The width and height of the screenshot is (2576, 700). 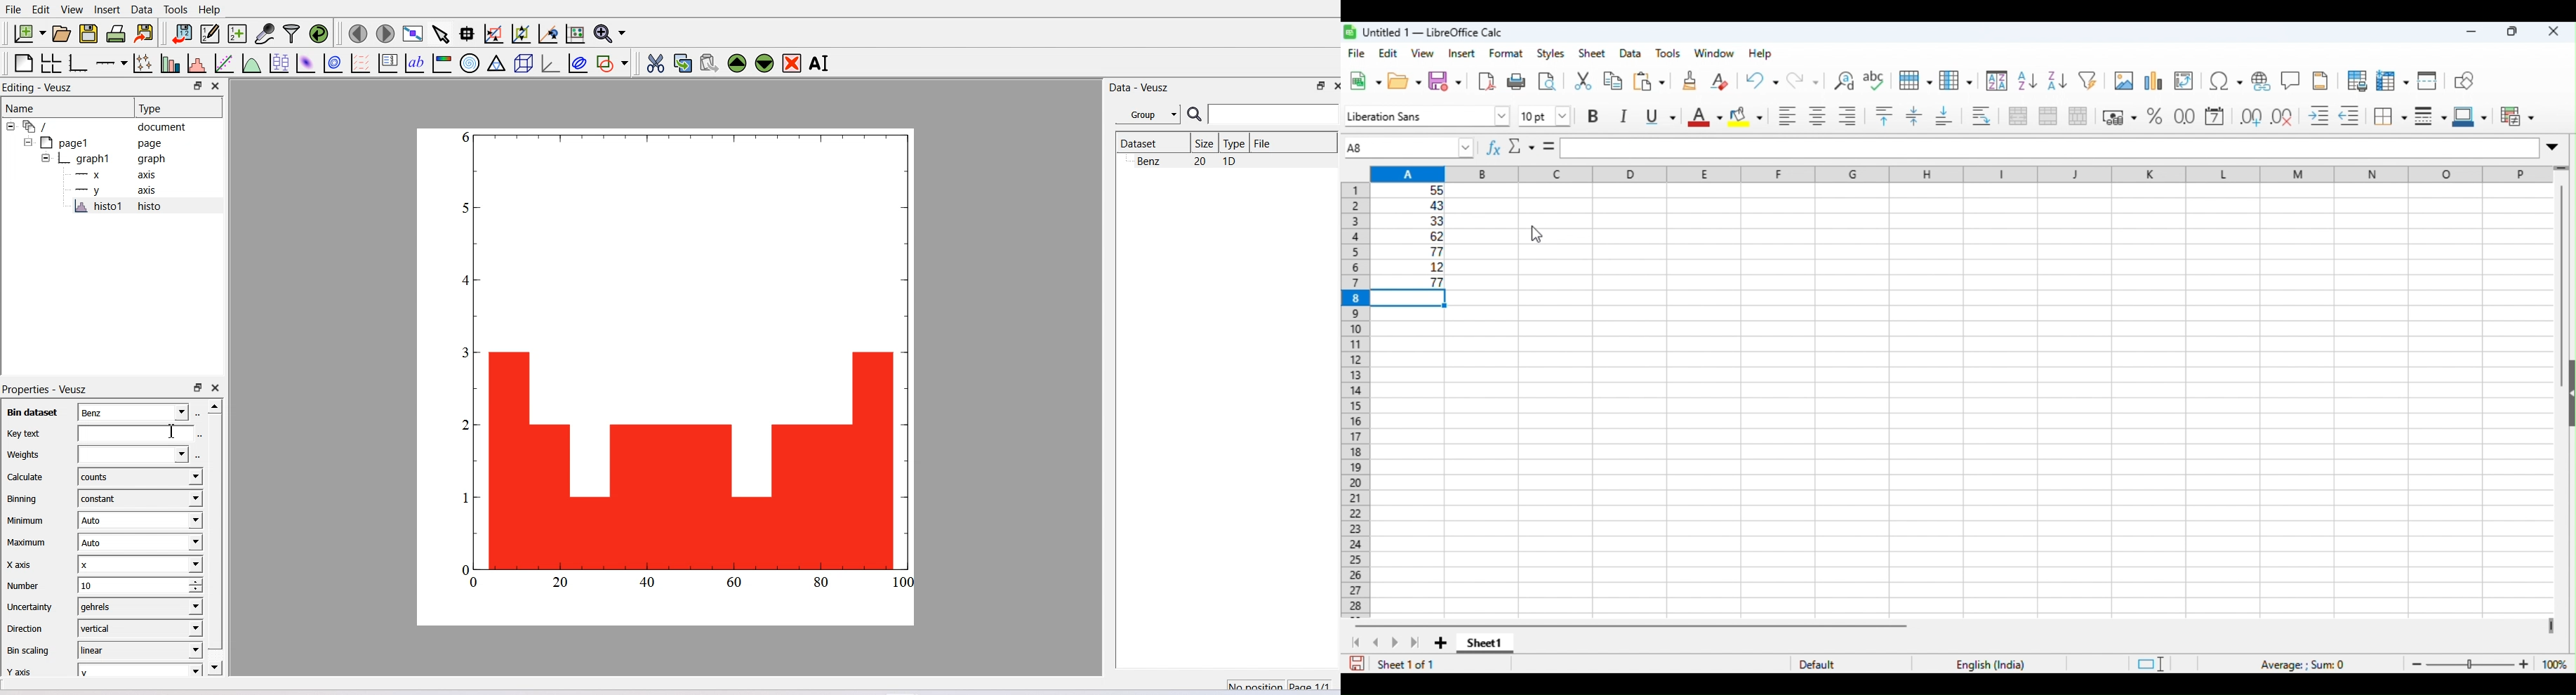 I want to click on increase indent, so click(x=2321, y=116).